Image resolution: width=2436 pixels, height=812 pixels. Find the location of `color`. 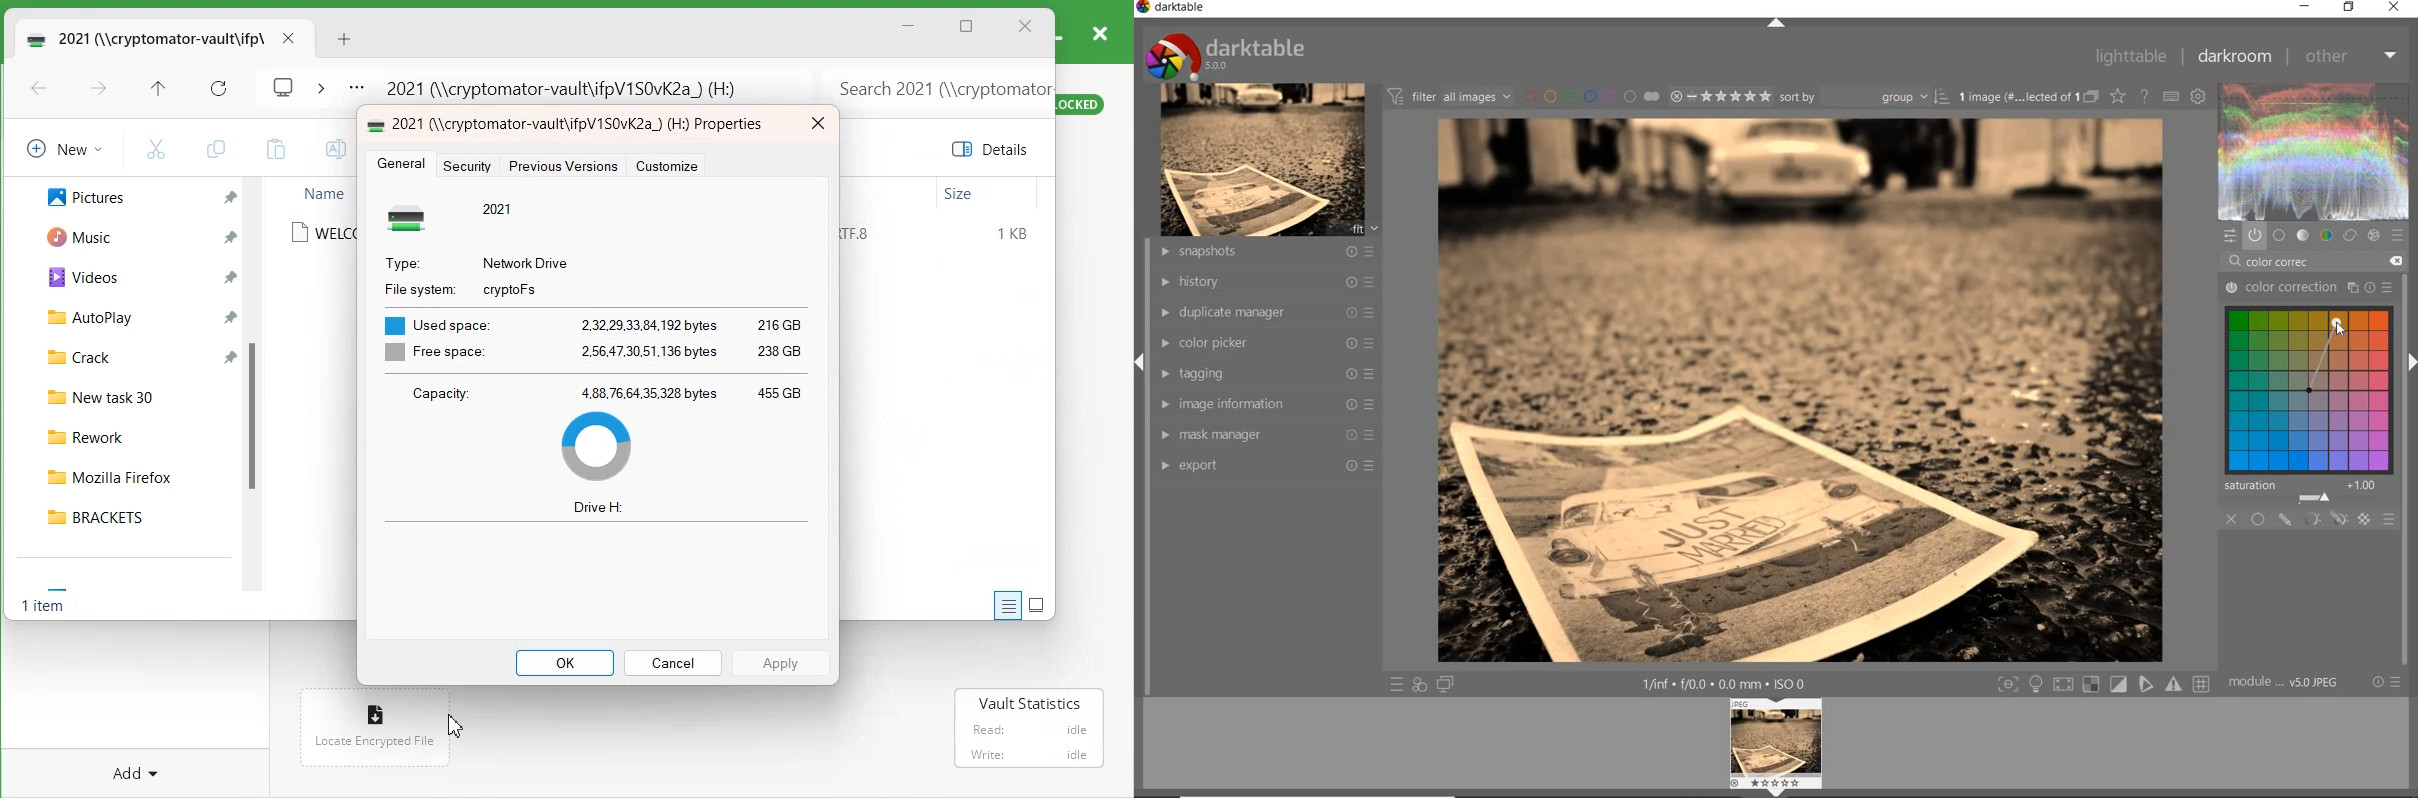

color is located at coordinates (2326, 236).